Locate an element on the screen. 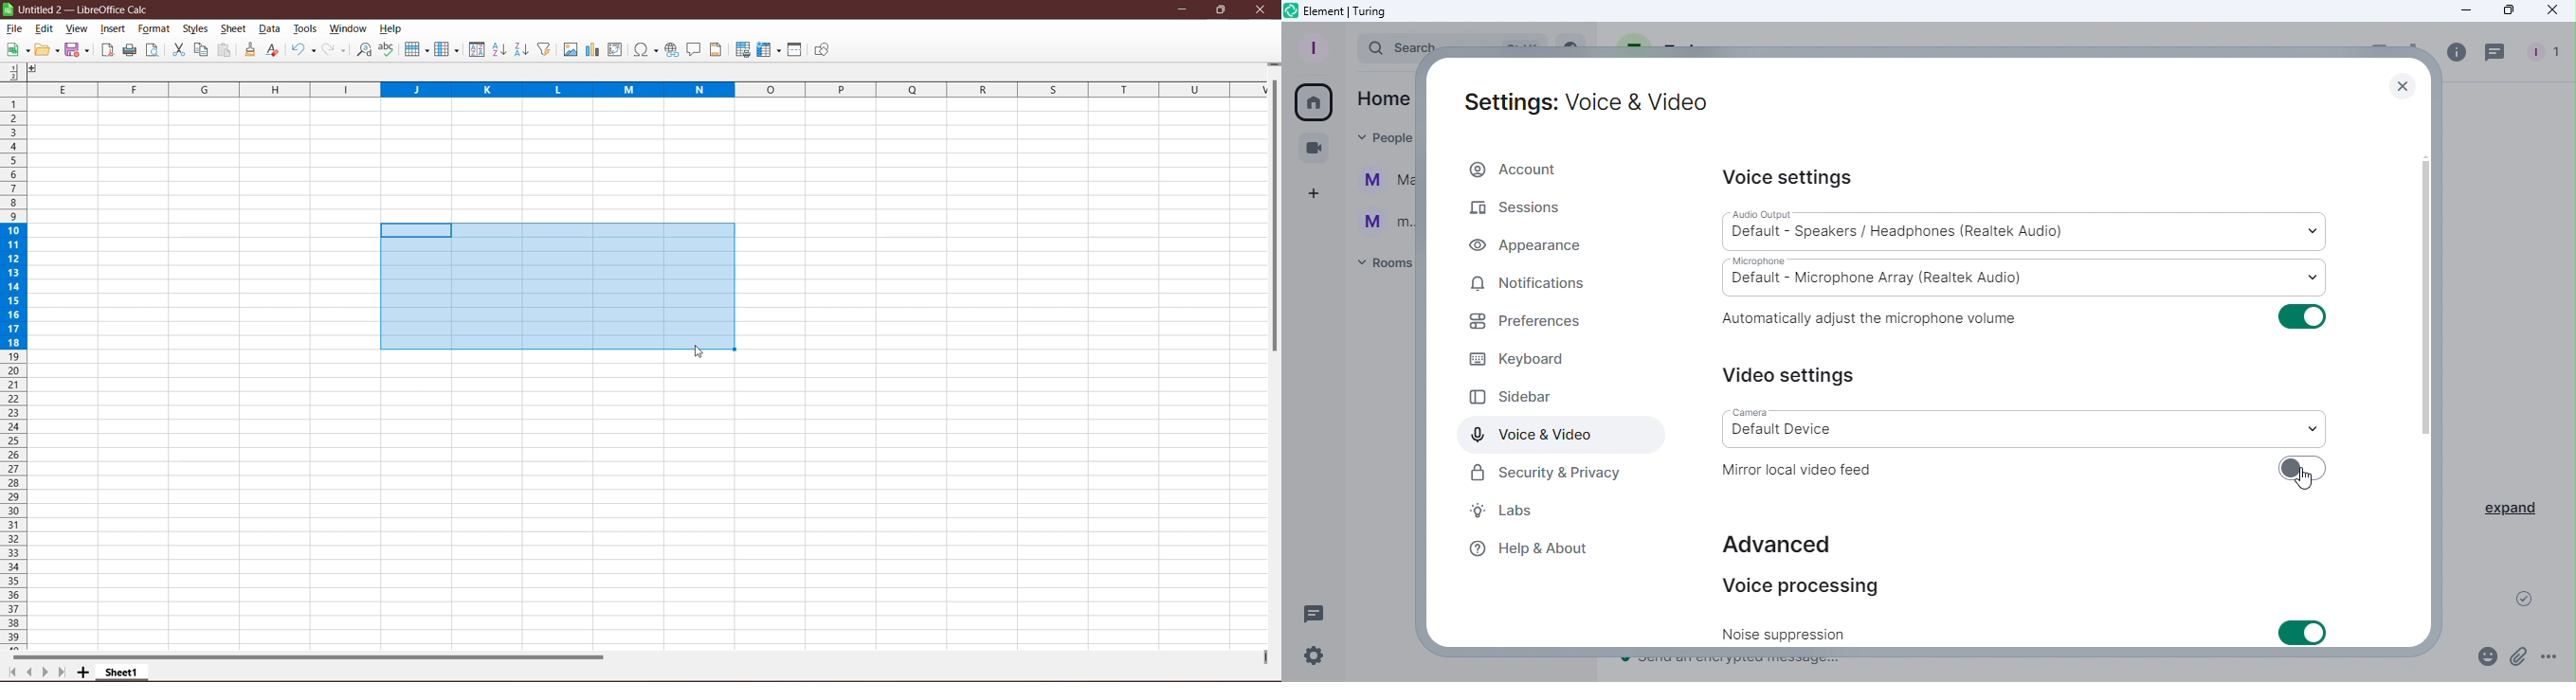 The height and width of the screenshot is (700, 2576). Message sent is located at coordinates (2517, 599).